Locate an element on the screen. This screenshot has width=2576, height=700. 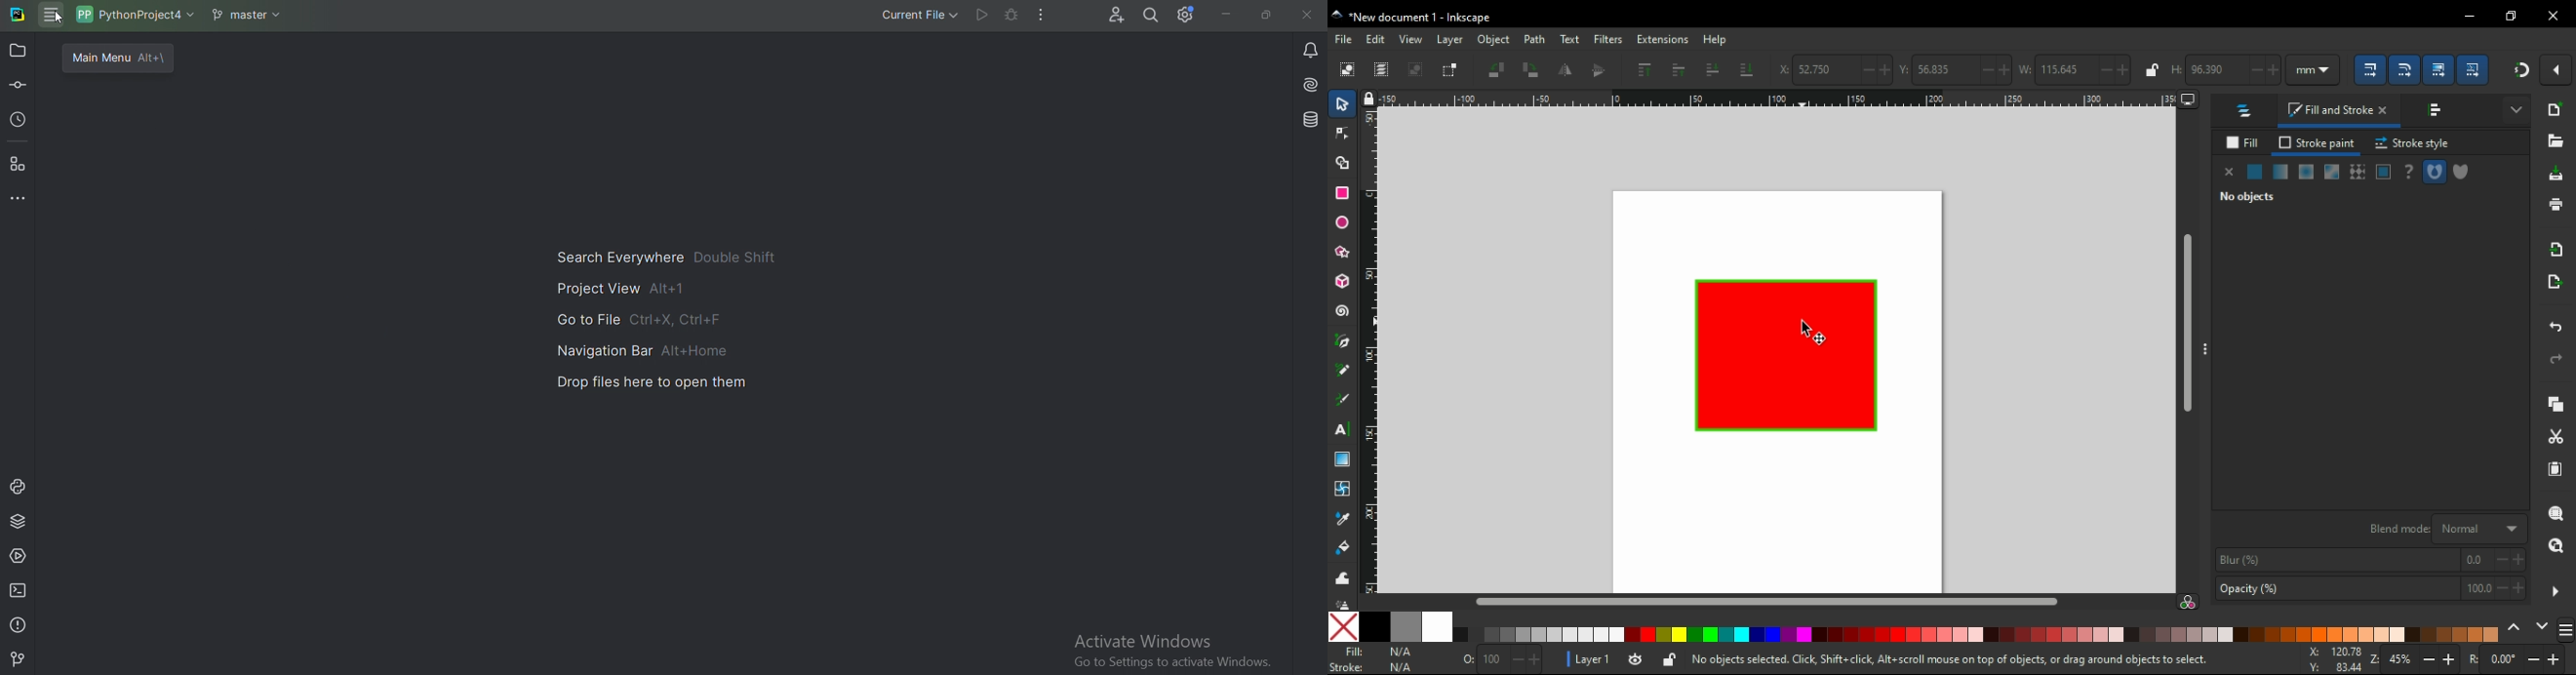
path is located at coordinates (1534, 39).